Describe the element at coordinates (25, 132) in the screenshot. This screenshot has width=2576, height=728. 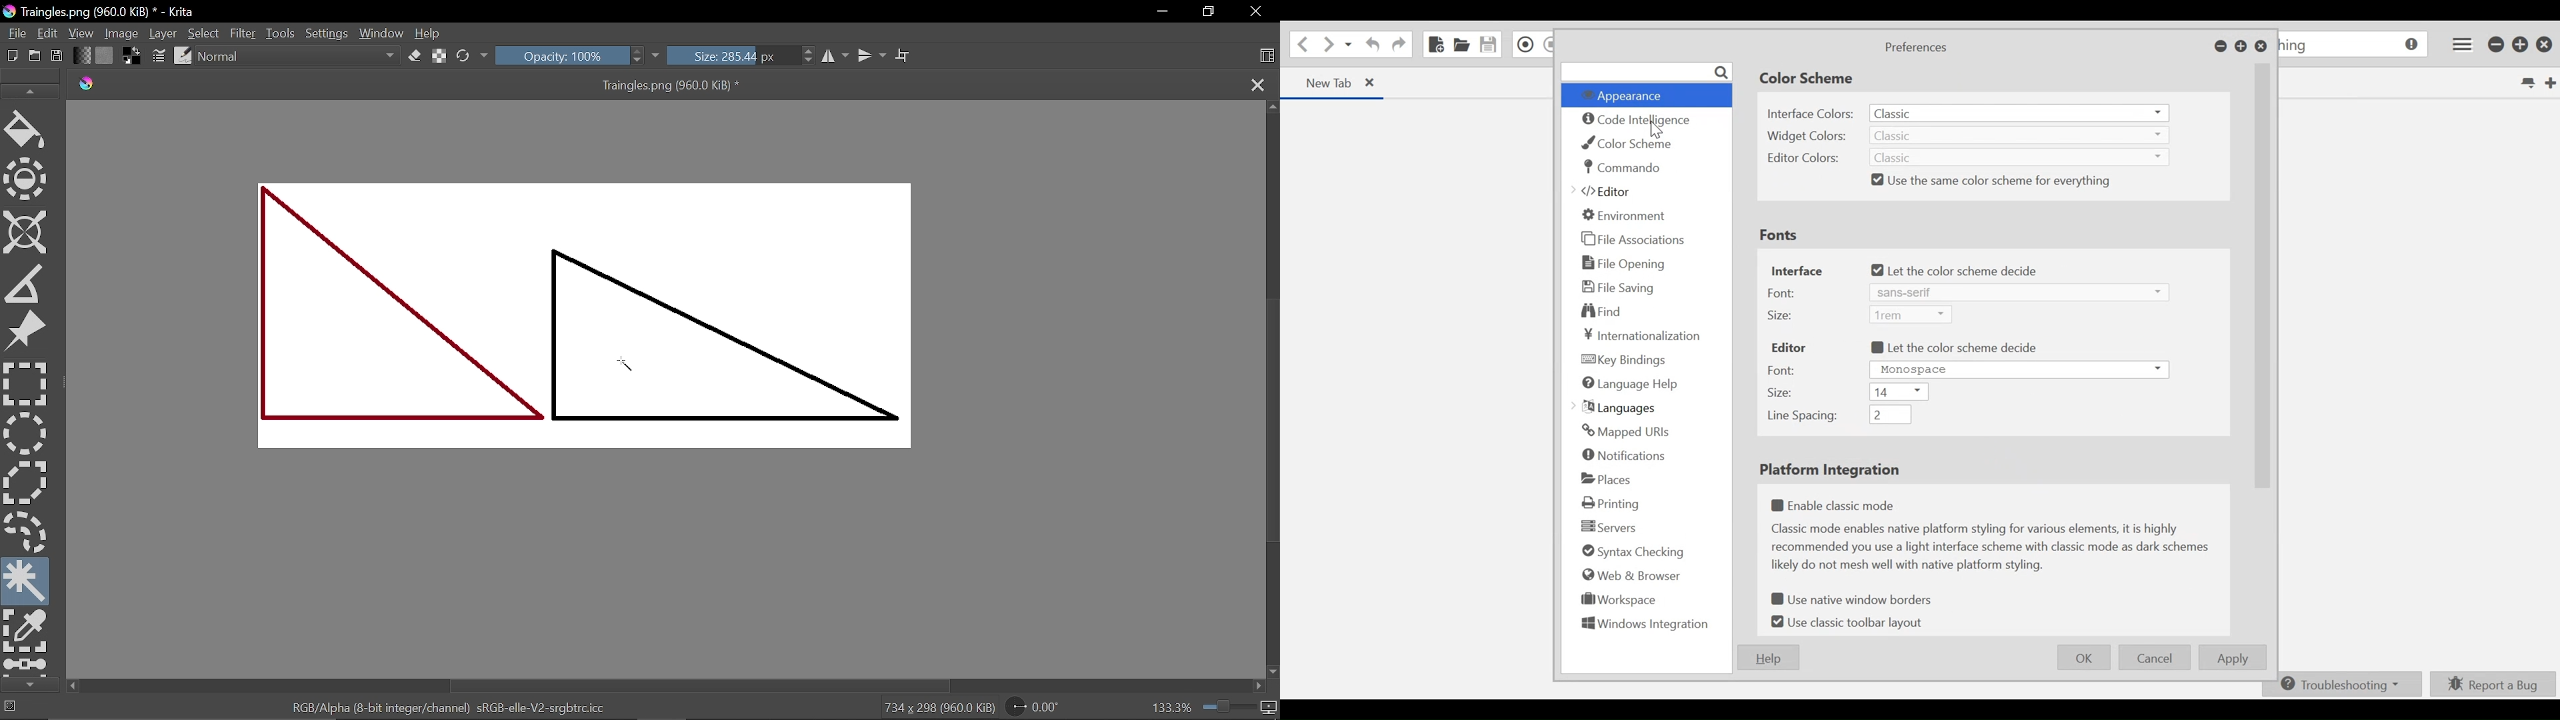
I see `Fill color tool` at that location.